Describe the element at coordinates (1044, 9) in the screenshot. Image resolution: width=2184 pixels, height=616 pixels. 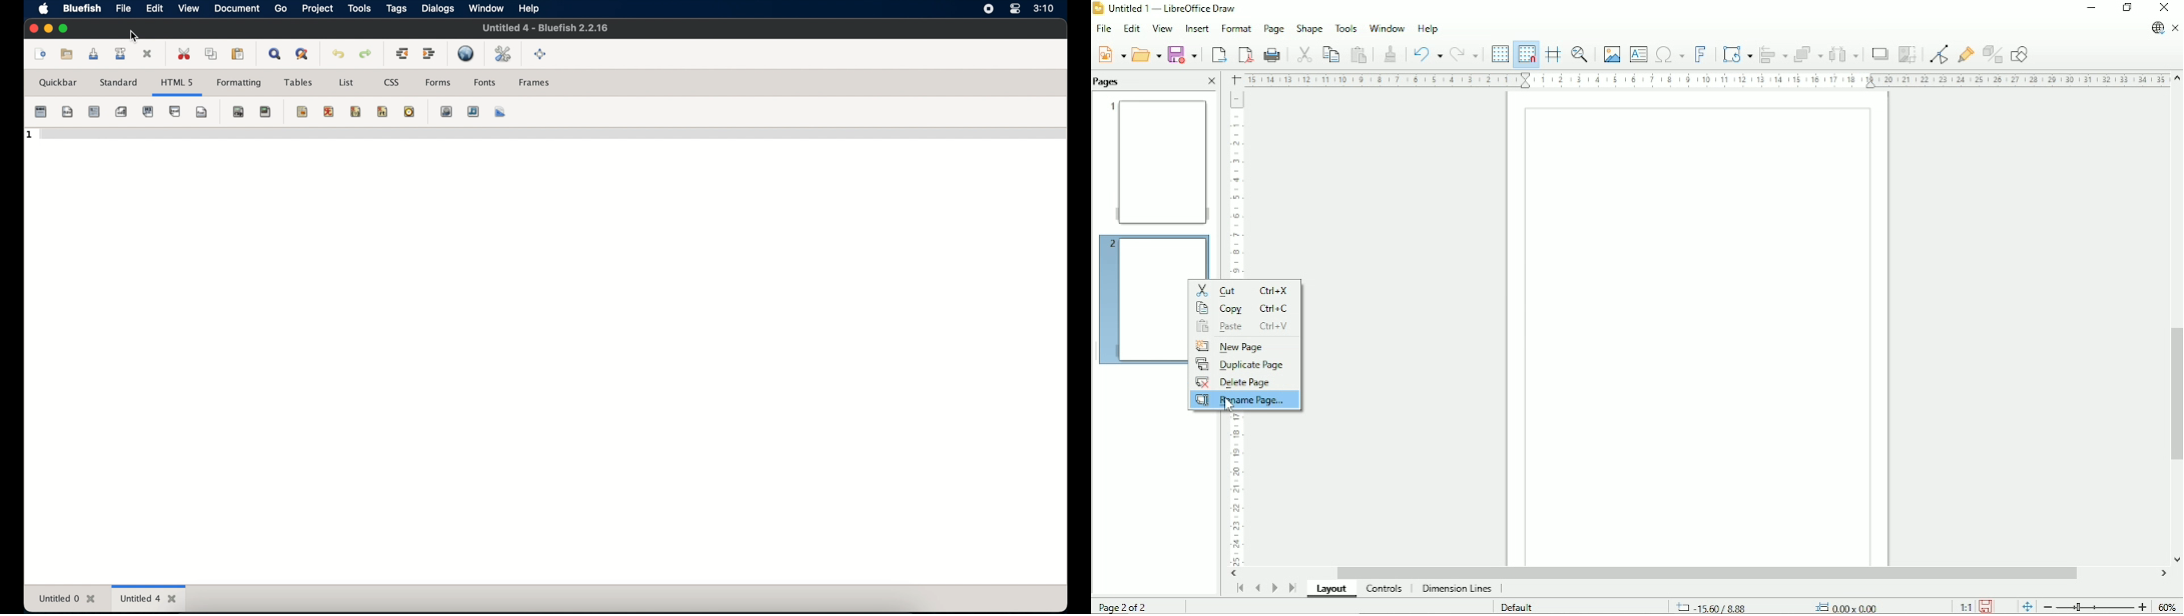
I see `time` at that location.